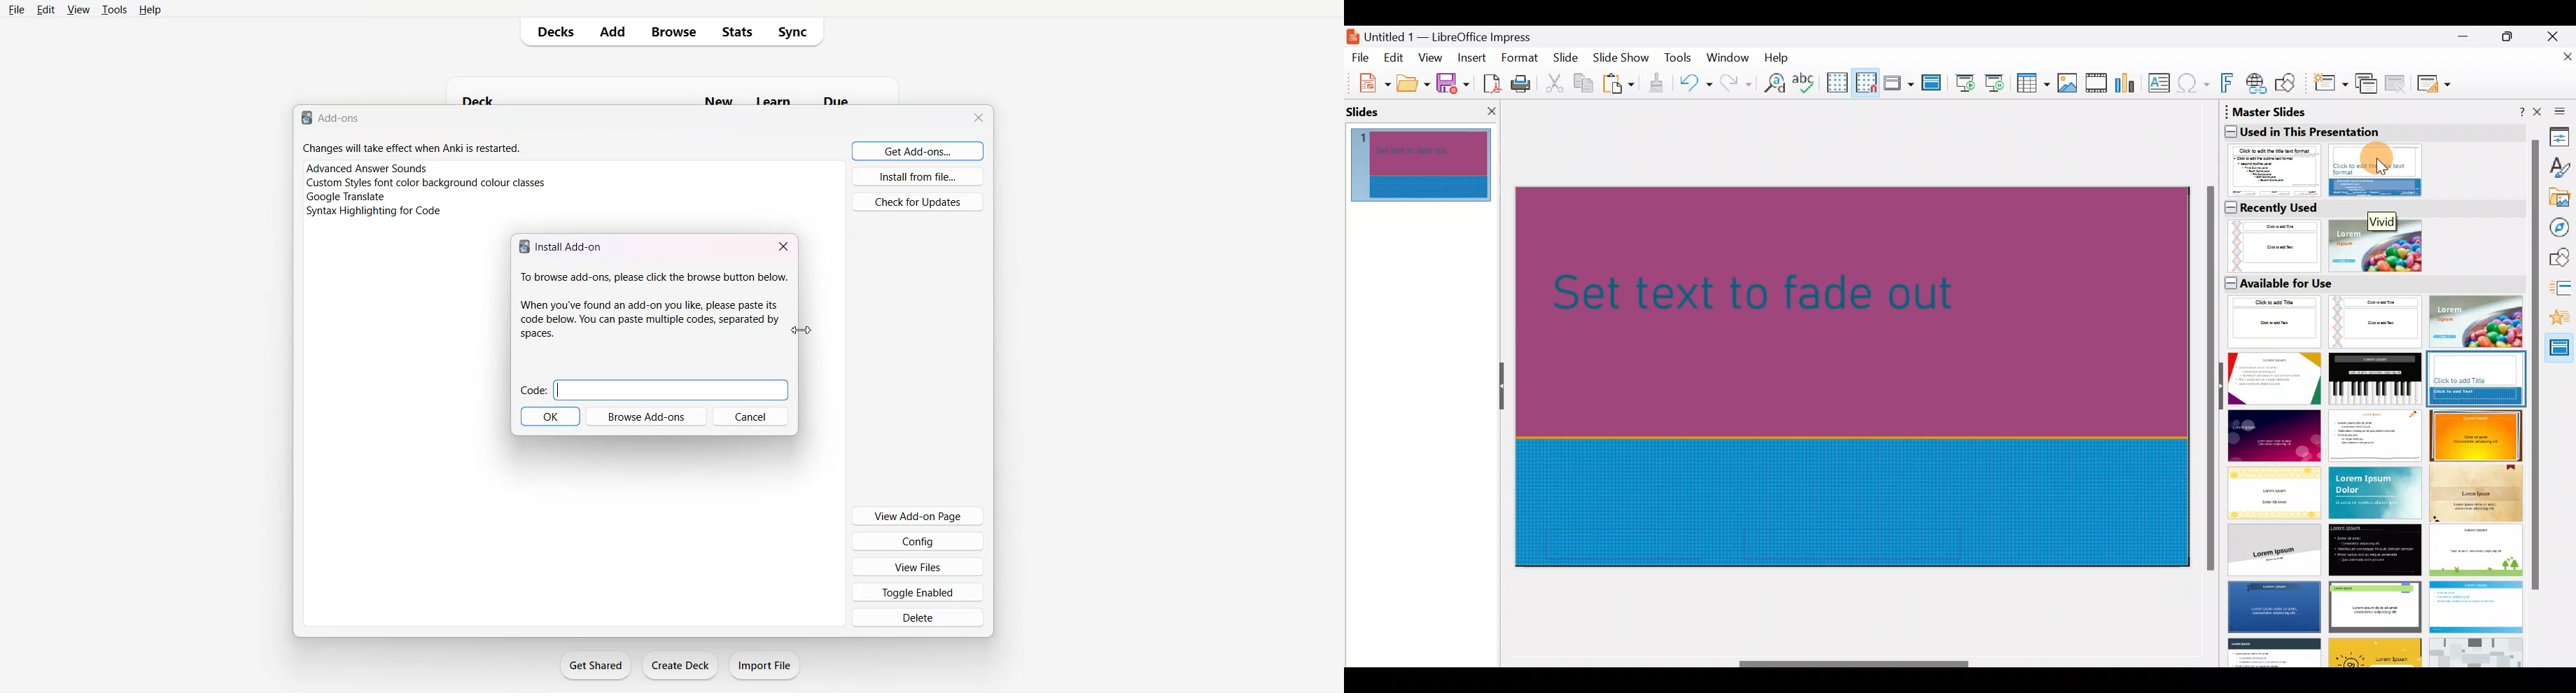  What do you see at coordinates (2398, 83) in the screenshot?
I see `Delete slide` at bounding box center [2398, 83].